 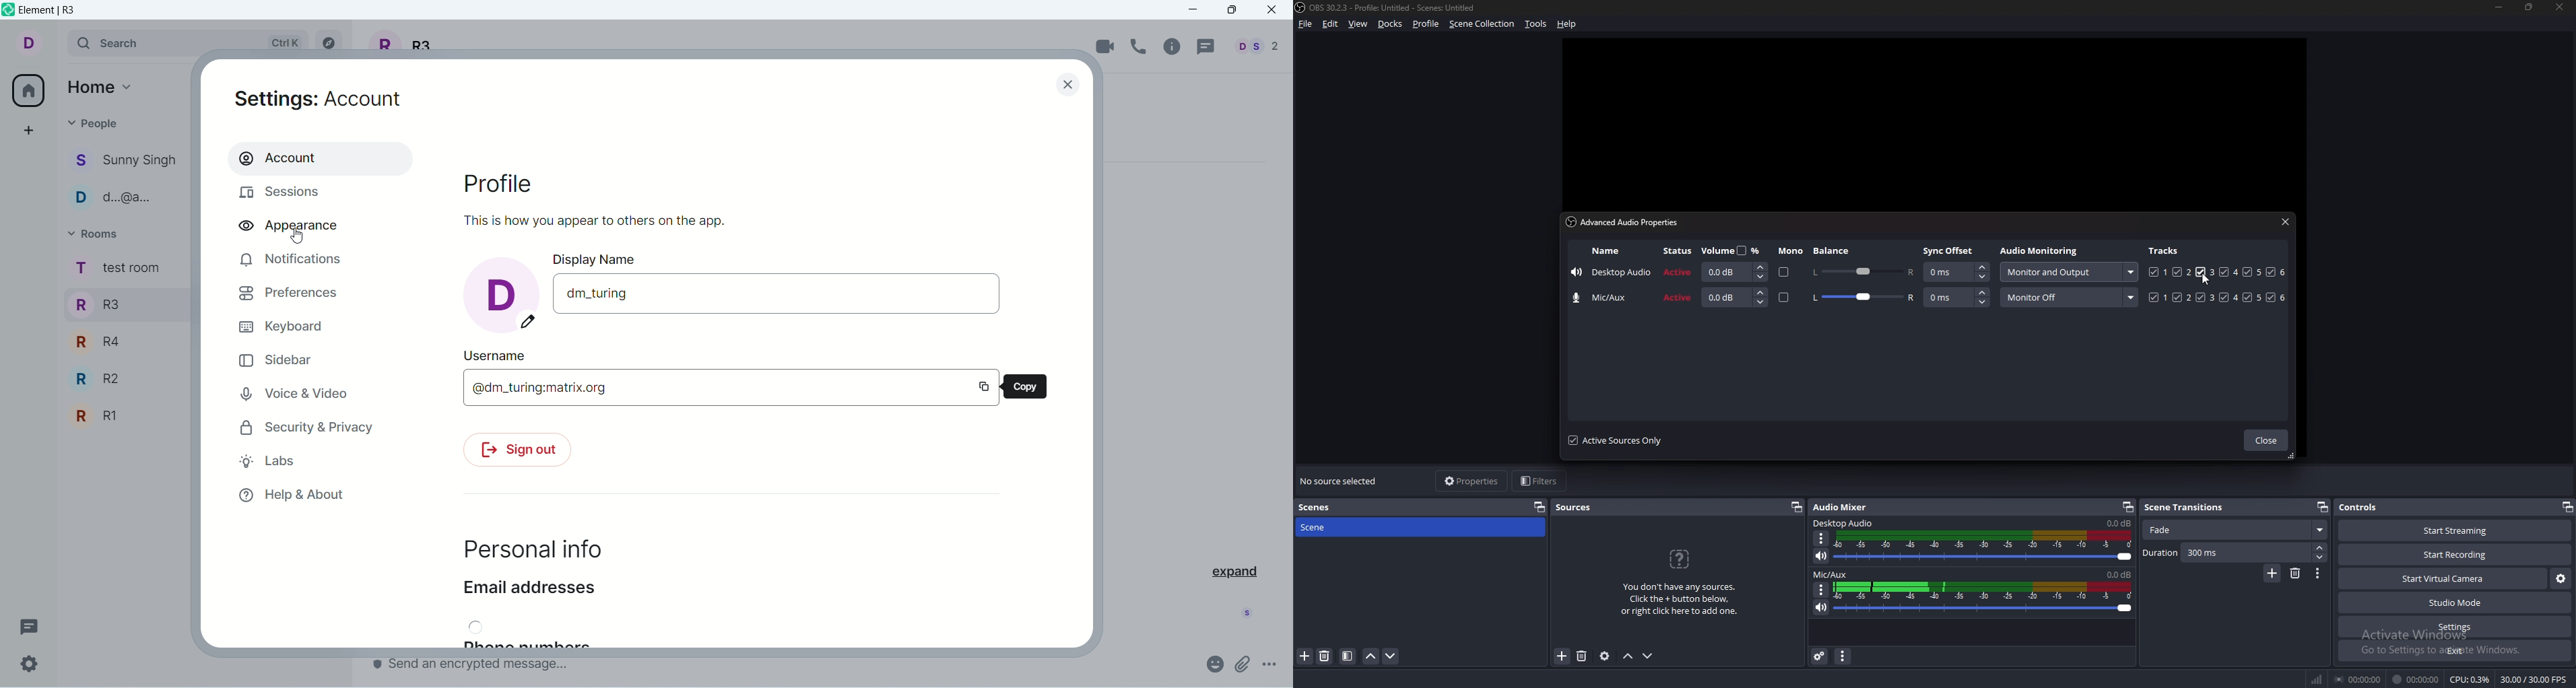 I want to click on sync offset, so click(x=1950, y=250).